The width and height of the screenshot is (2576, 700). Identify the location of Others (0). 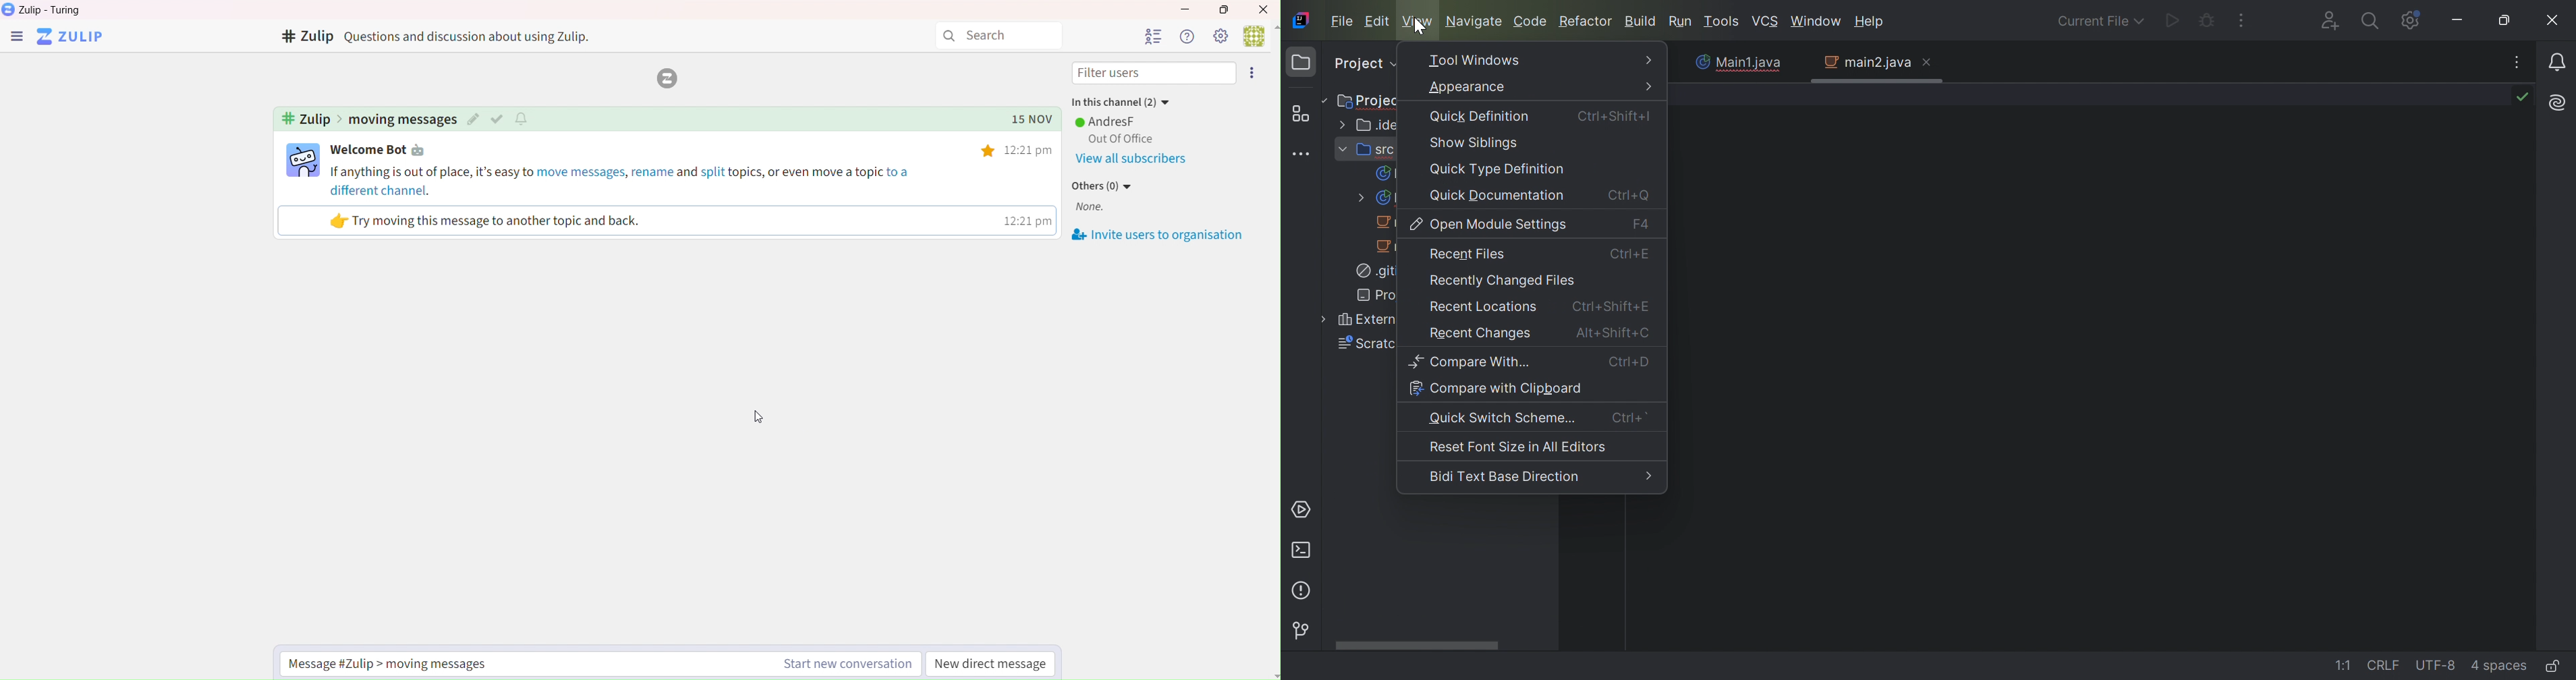
(1104, 187).